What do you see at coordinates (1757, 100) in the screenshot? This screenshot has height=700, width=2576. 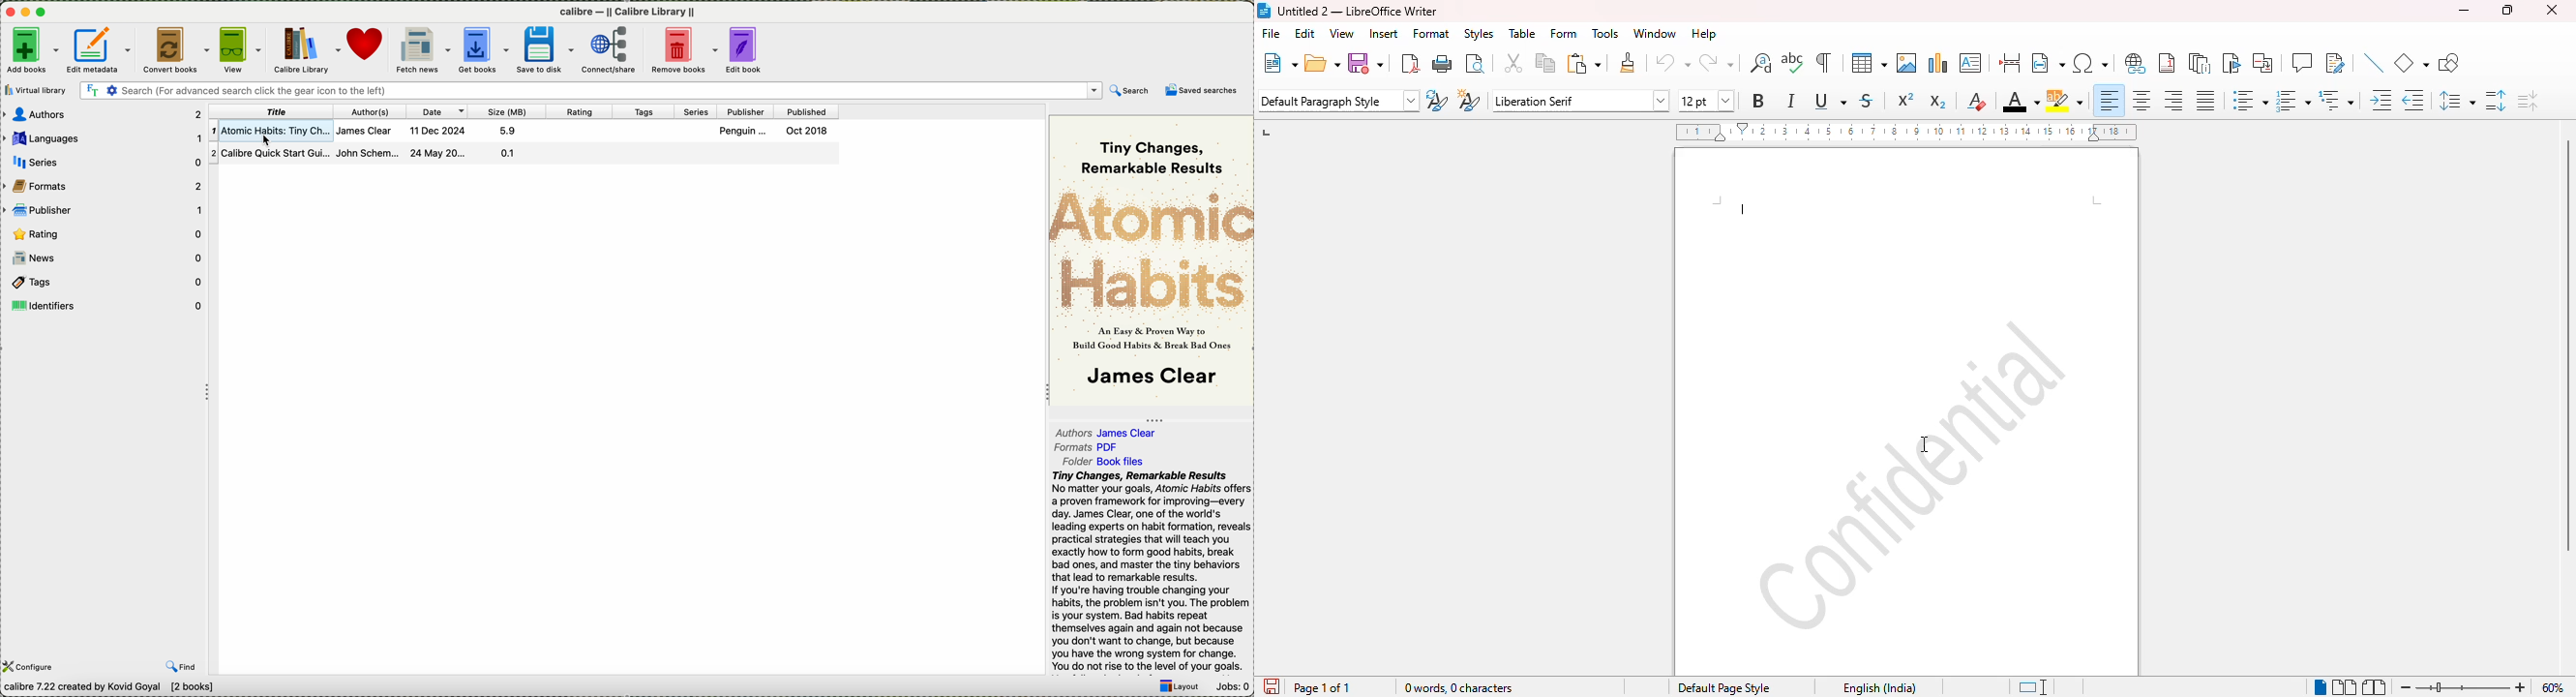 I see `bold` at bounding box center [1757, 100].